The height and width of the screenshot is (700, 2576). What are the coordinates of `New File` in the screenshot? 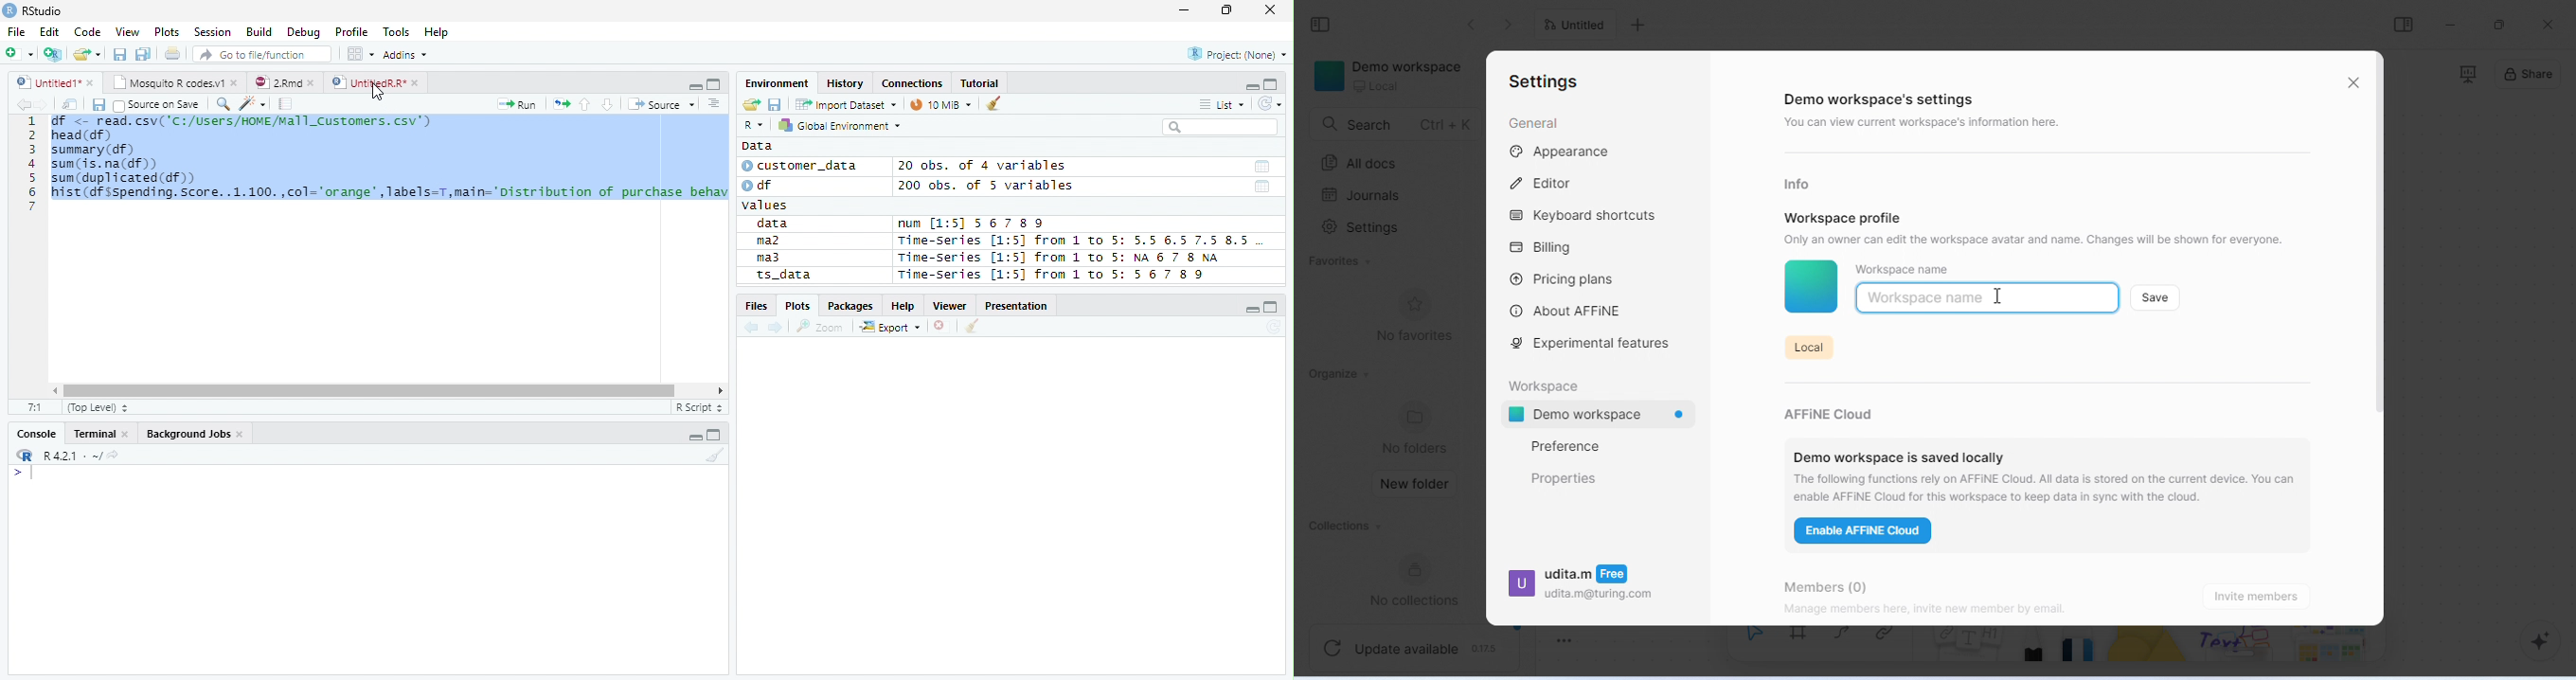 It's located at (20, 53).